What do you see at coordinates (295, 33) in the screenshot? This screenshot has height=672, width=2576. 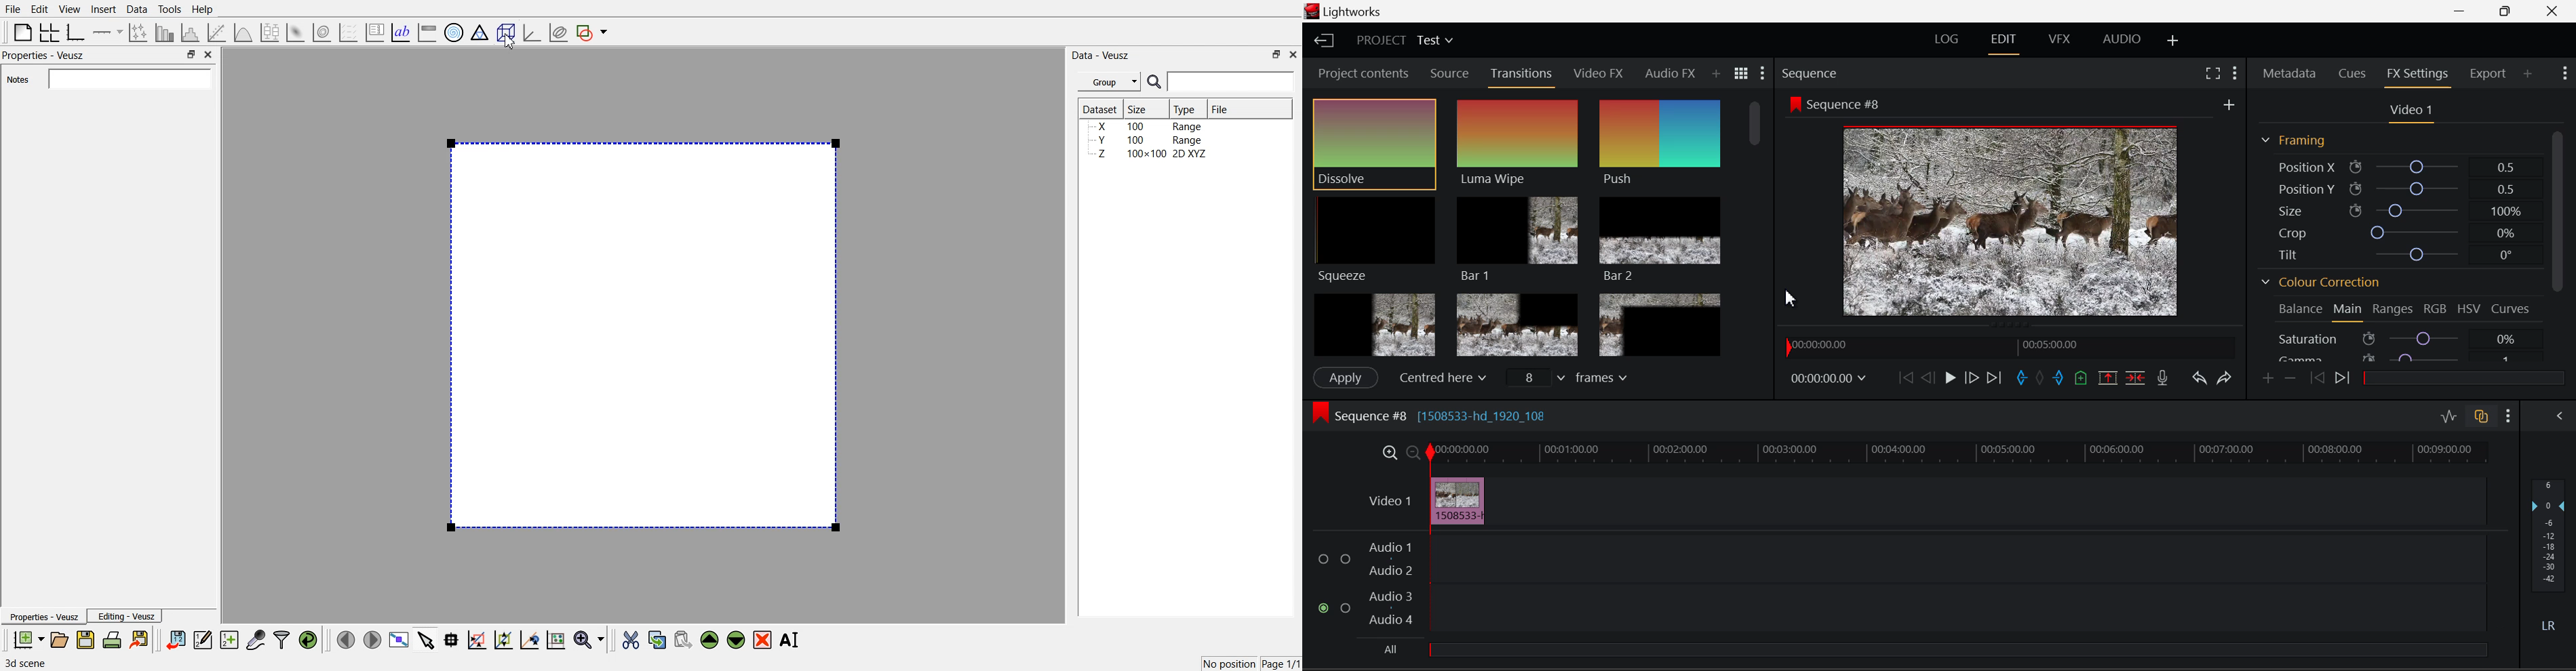 I see `3D Surface` at bounding box center [295, 33].